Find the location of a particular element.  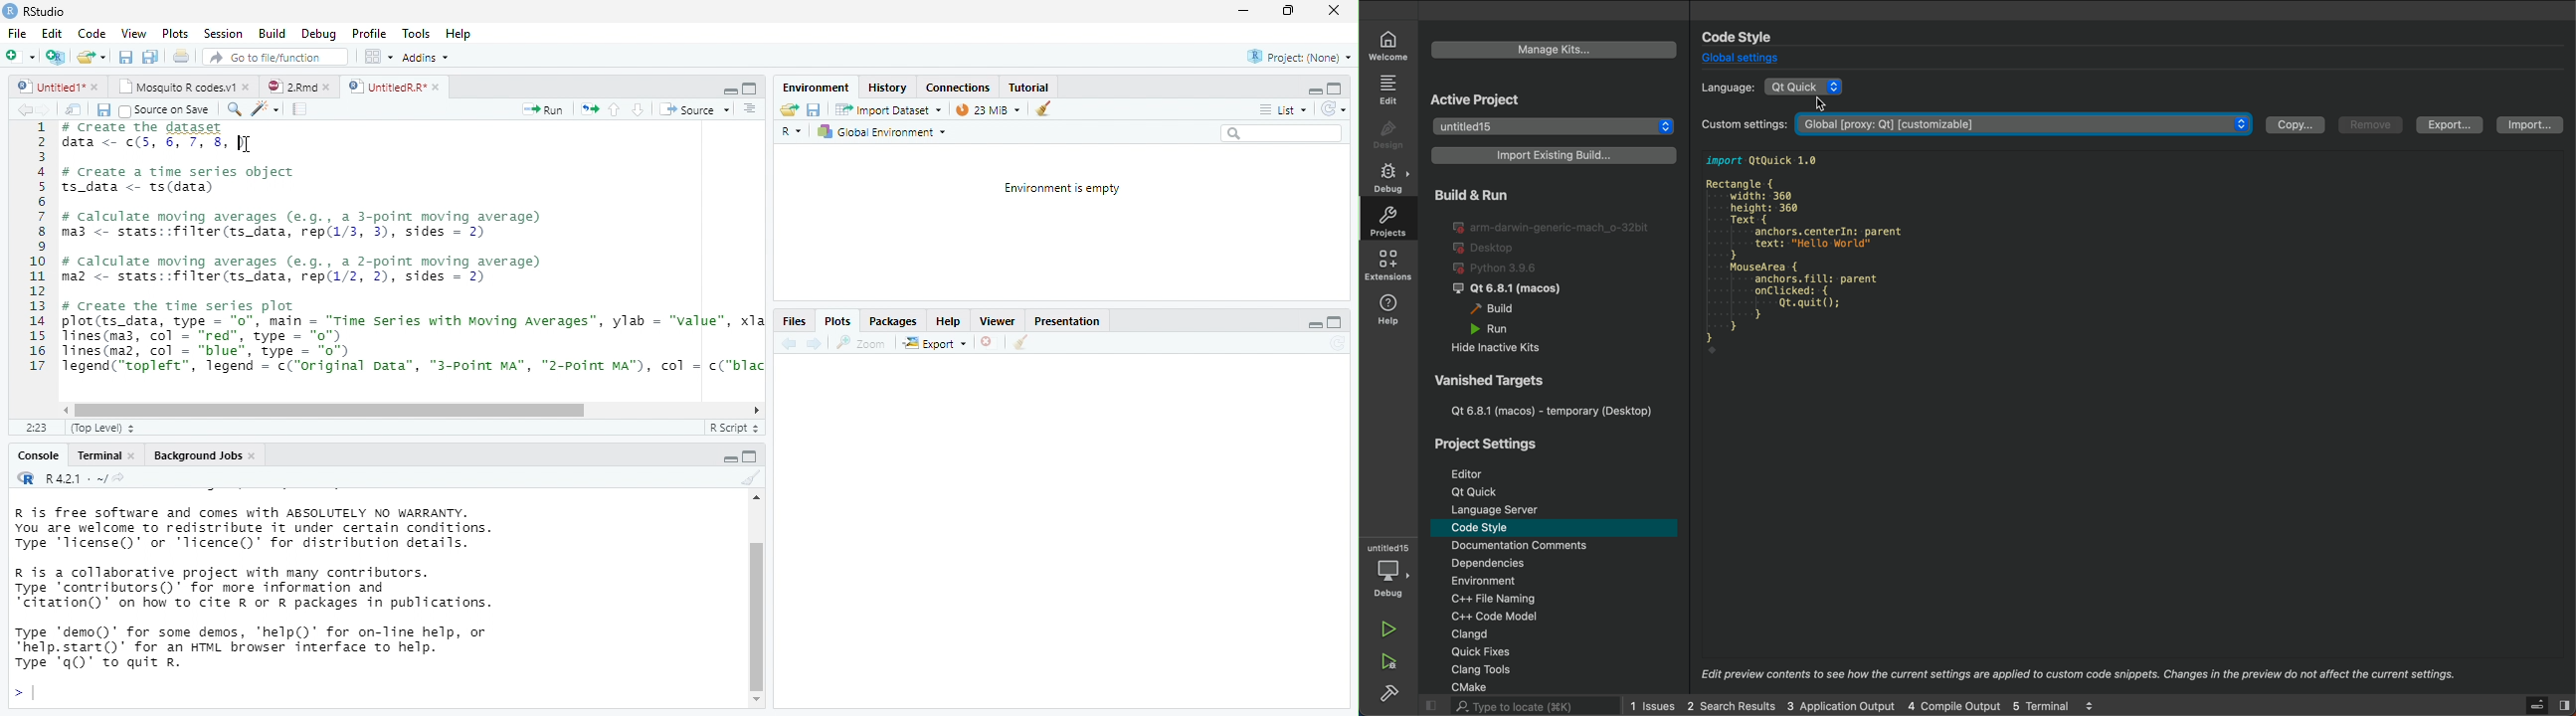

Terminal is located at coordinates (98, 455).